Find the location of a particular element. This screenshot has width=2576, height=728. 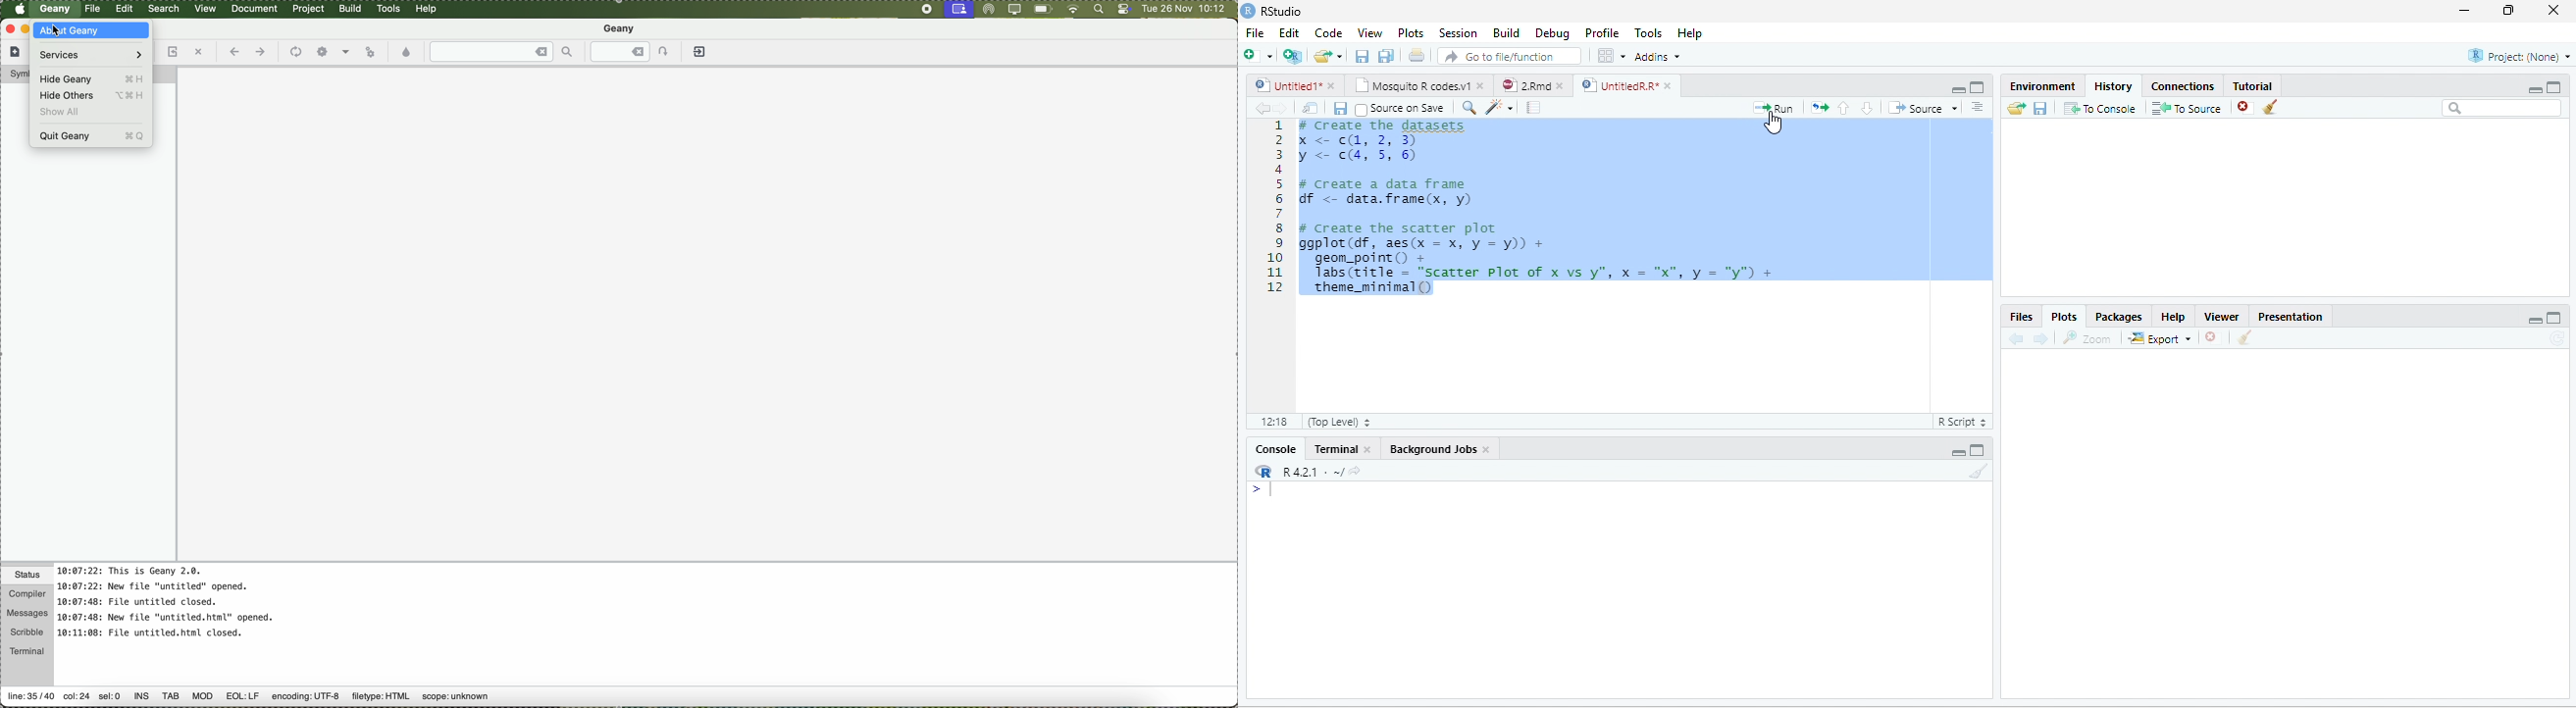

Viewer is located at coordinates (2223, 316).